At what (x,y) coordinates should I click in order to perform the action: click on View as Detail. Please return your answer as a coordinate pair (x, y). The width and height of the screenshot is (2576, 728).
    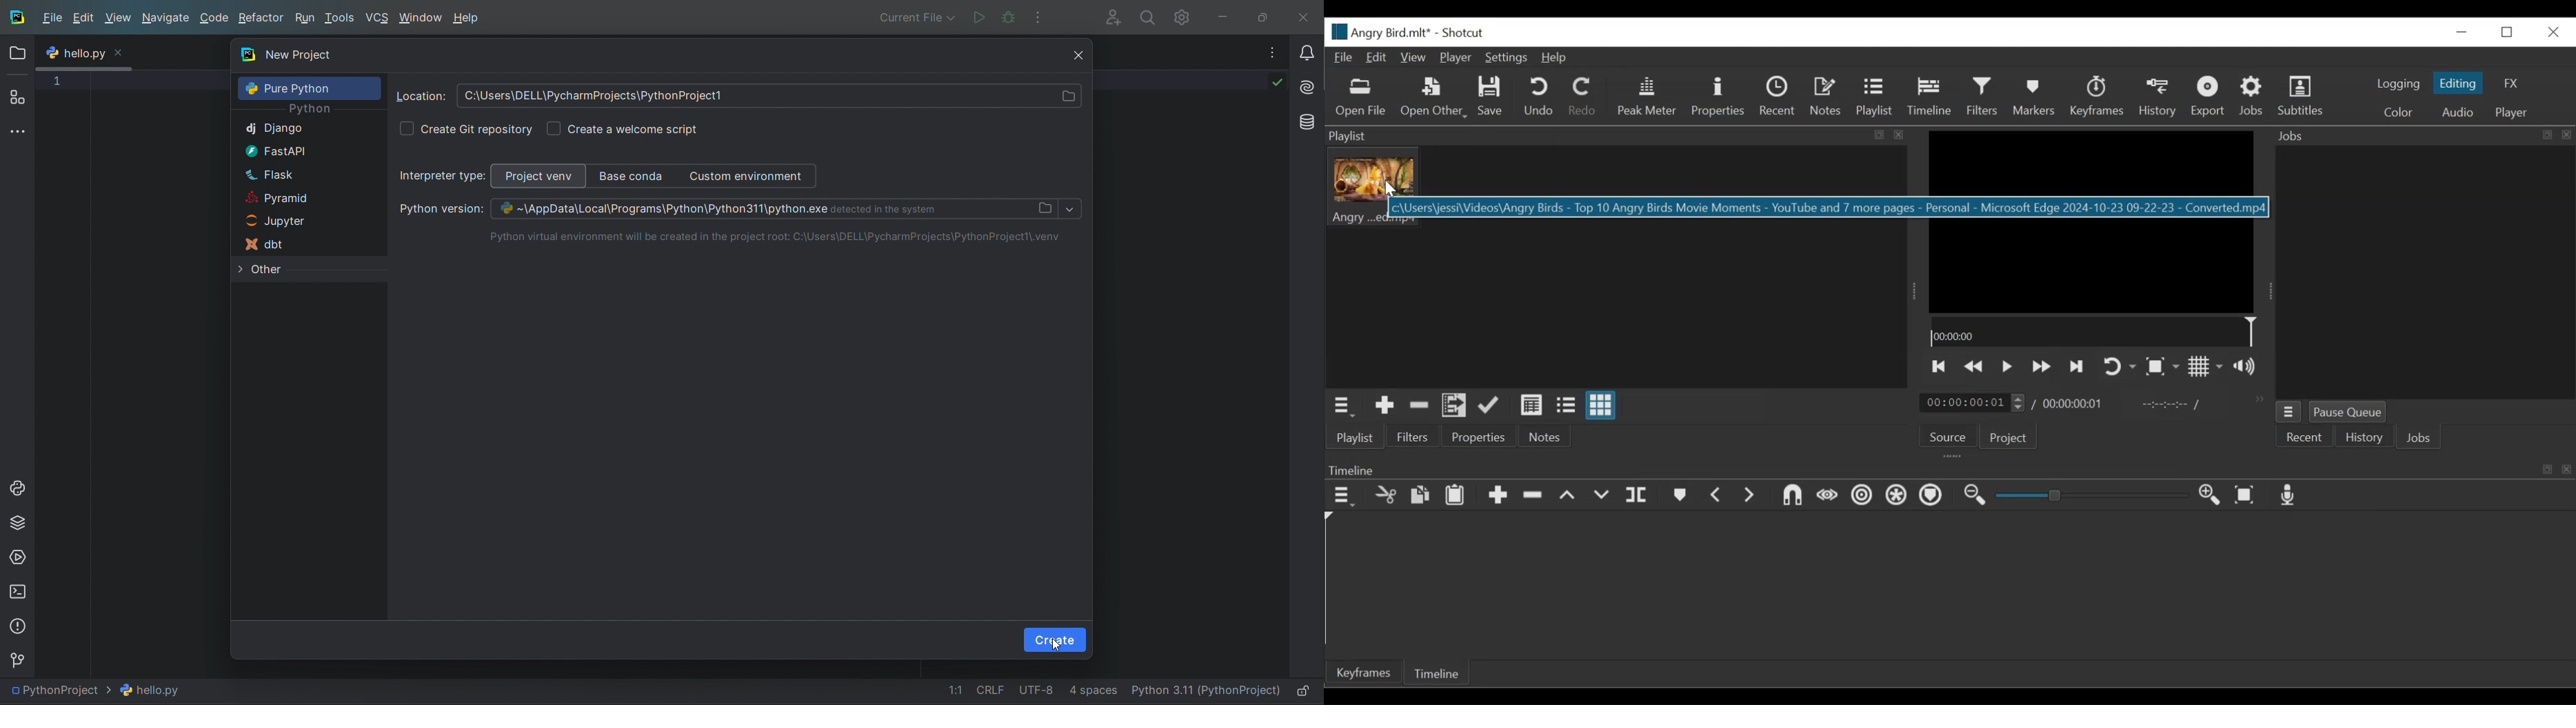
    Looking at the image, I should click on (1531, 405).